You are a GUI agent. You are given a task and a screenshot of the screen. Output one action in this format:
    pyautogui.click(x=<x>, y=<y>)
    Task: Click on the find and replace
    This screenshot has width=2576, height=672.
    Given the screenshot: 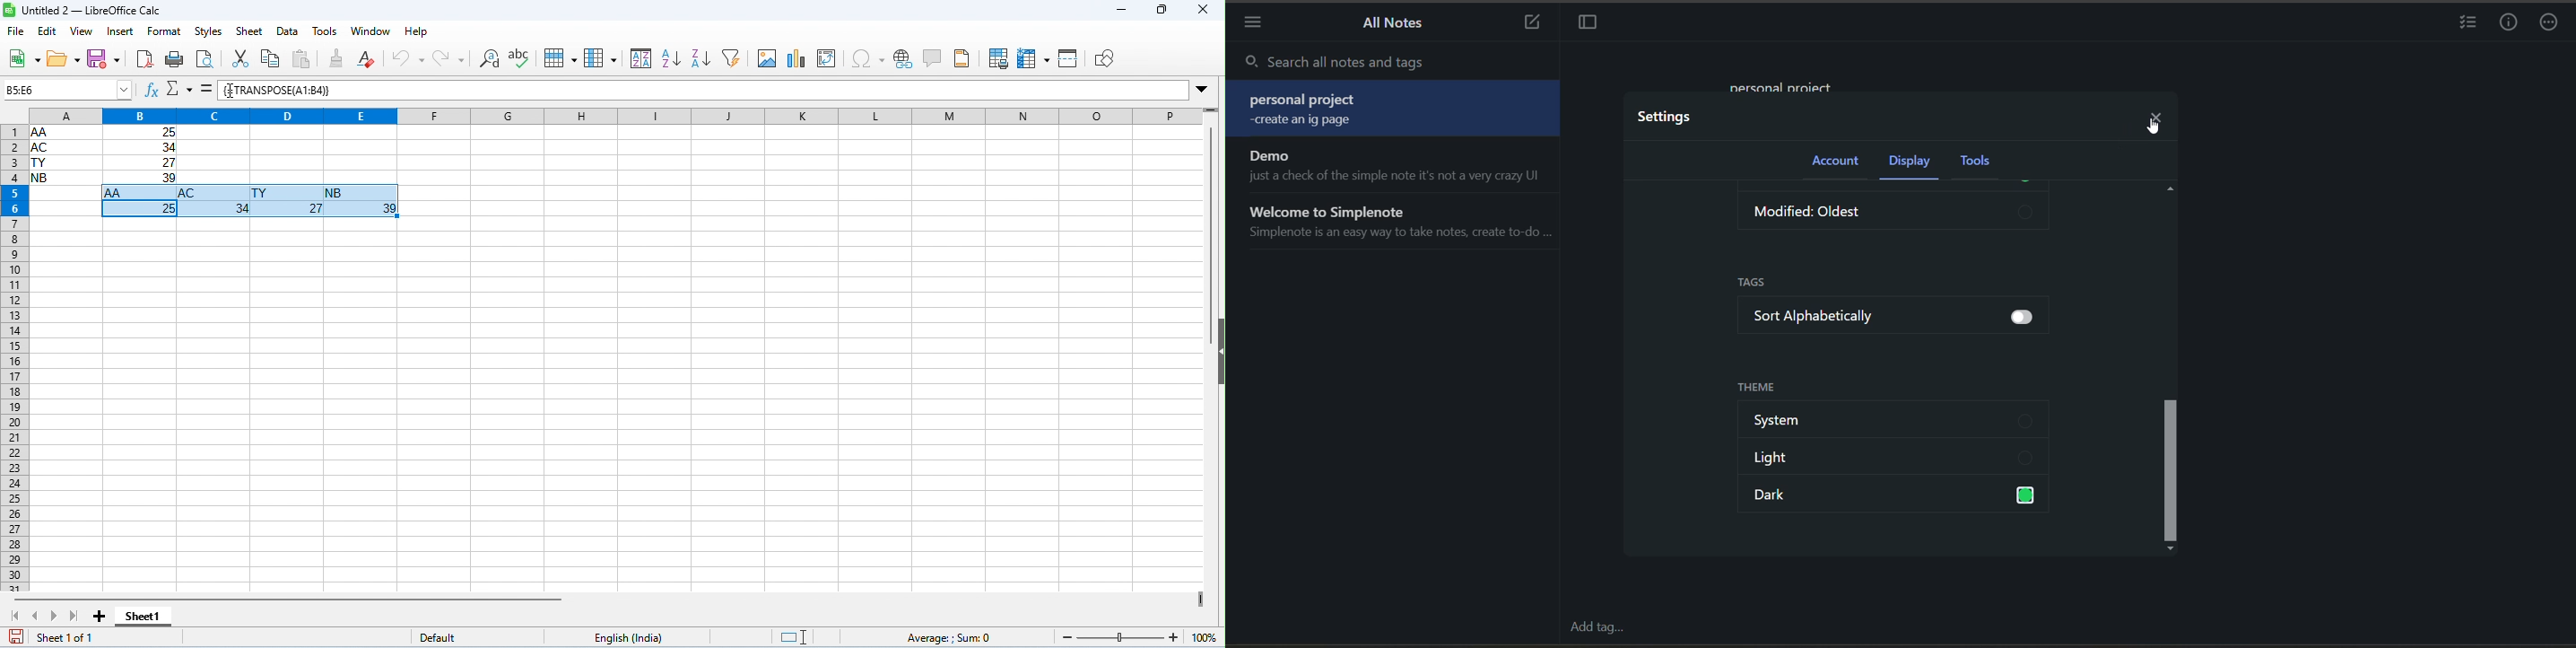 What is the action you would take?
    pyautogui.click(x=490, y=57)
    